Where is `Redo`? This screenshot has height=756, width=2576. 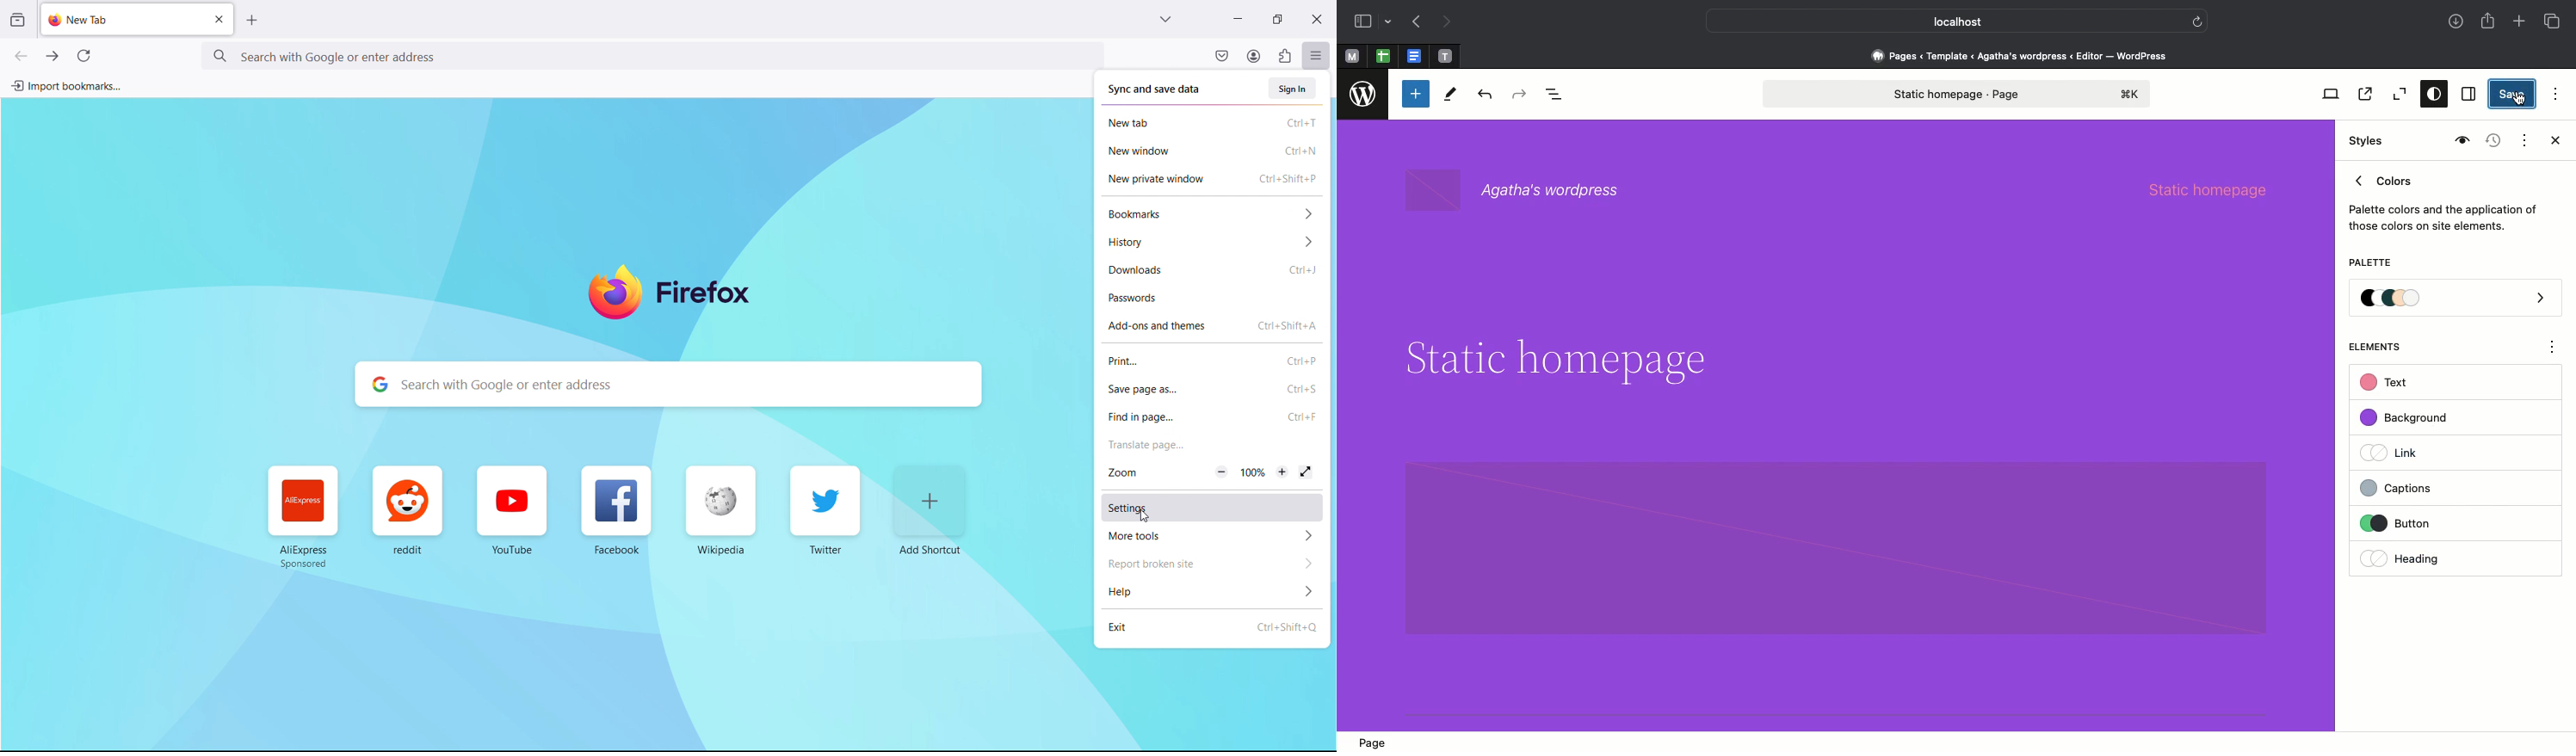 Redo is located at coordinates (1522, 95).